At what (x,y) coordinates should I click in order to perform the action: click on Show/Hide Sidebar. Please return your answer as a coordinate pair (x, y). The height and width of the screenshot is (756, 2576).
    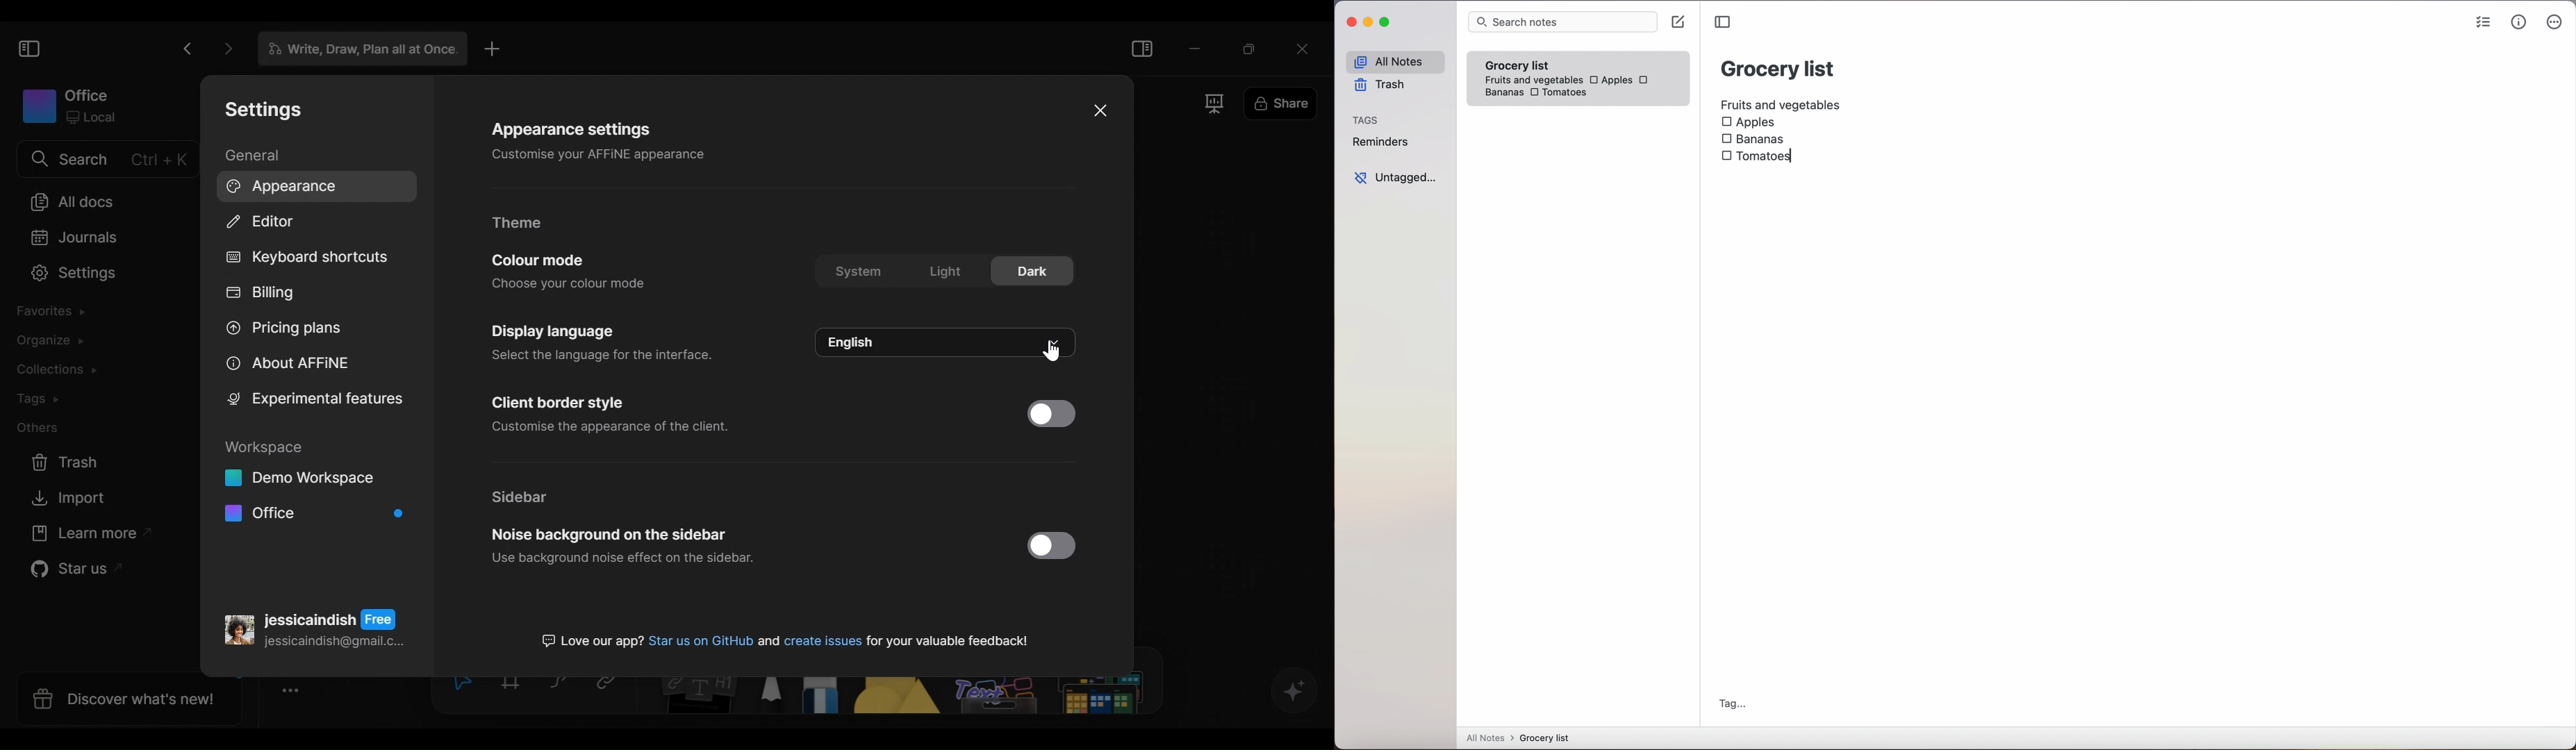
    Looking at the image, I should click on (28, 48).